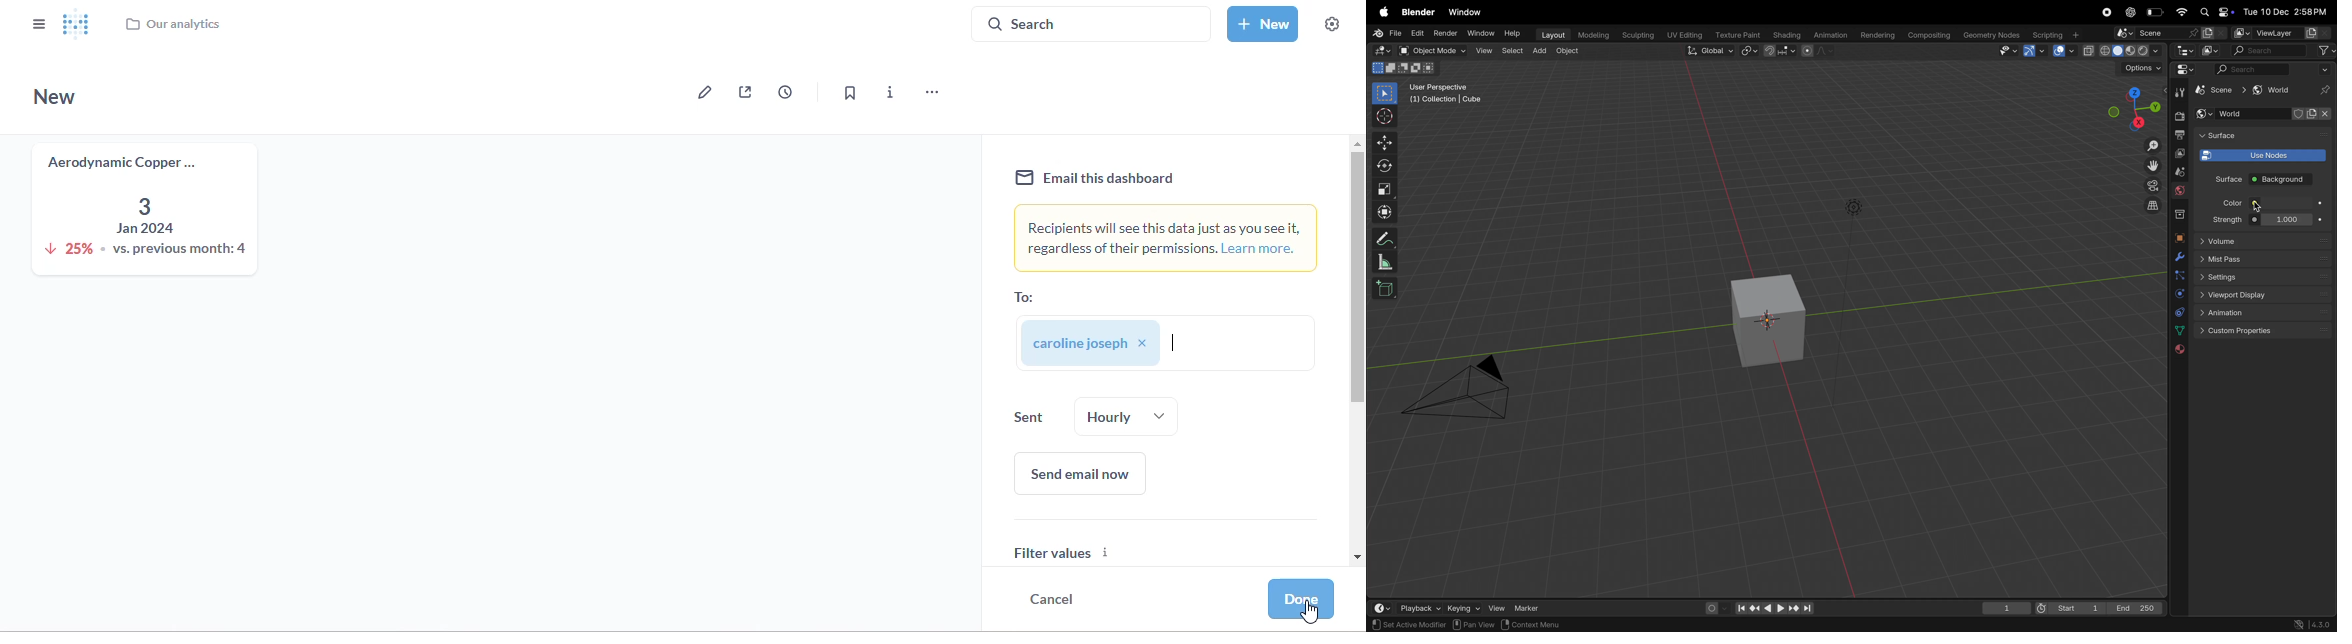 Image resolution: width=2352 pixels, height=644 pixels. I want to click on Version, so click(2315, 623).